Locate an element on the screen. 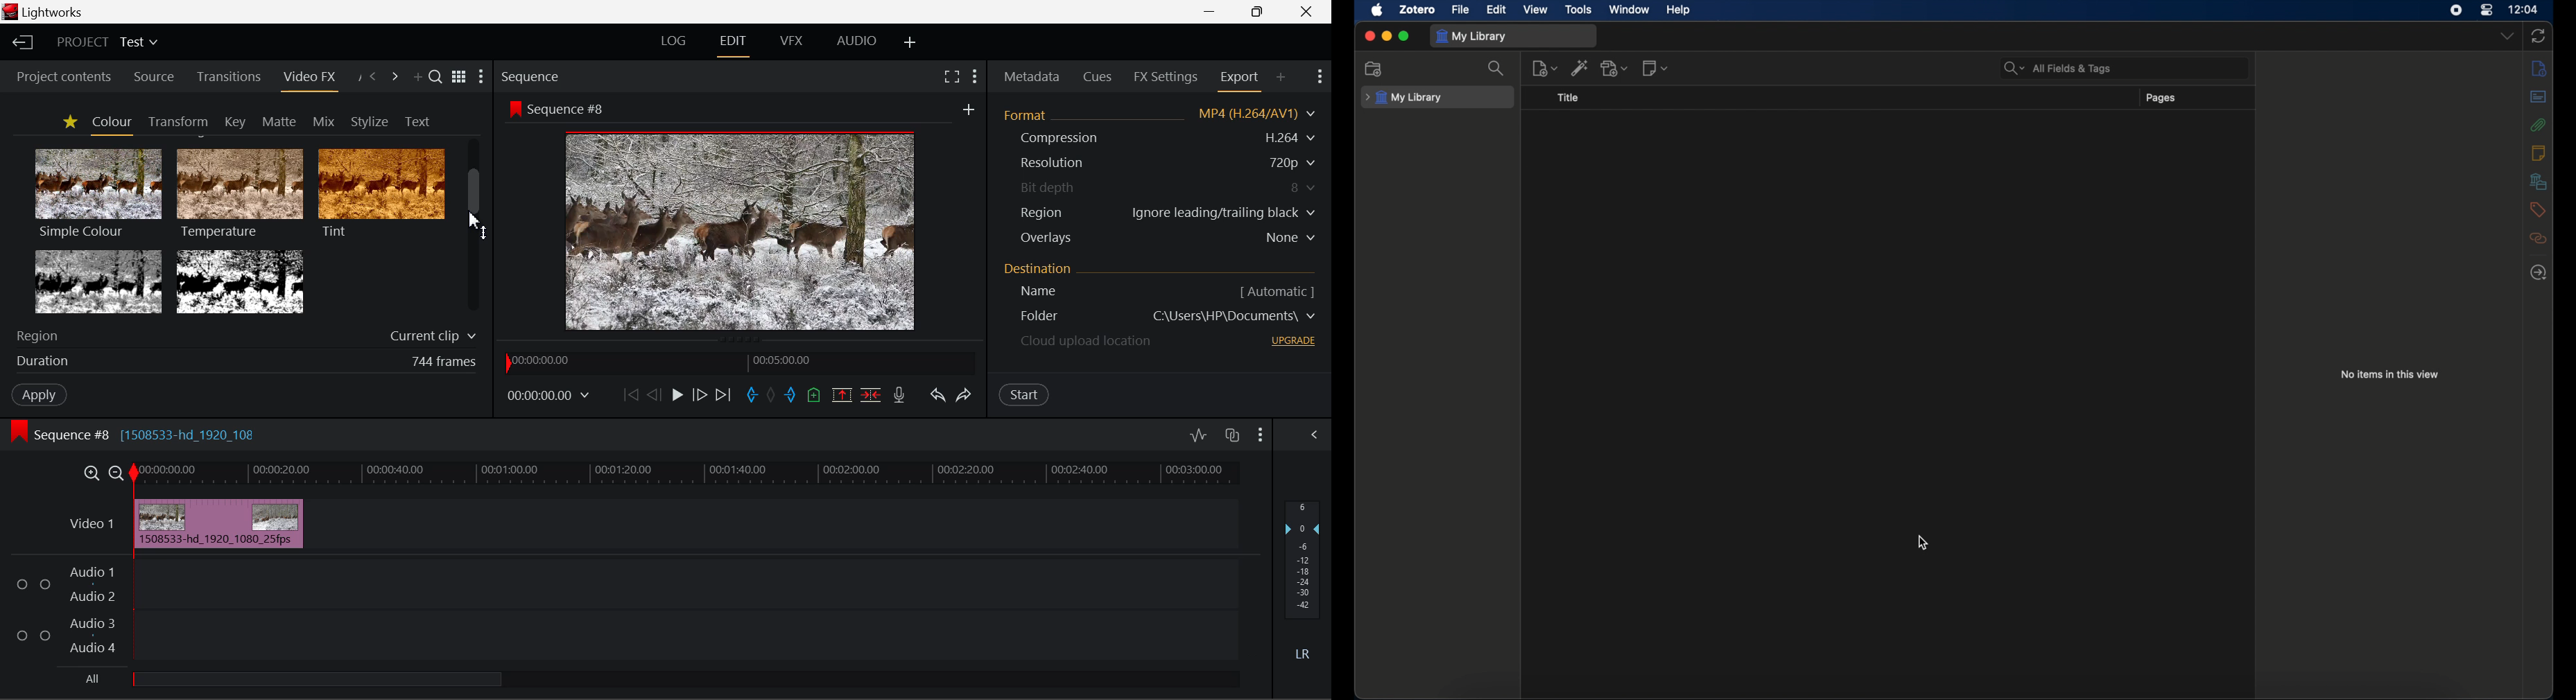 This screenshot has width=2576, height=700. Audio Input Field is located at coordinates (680, 609).